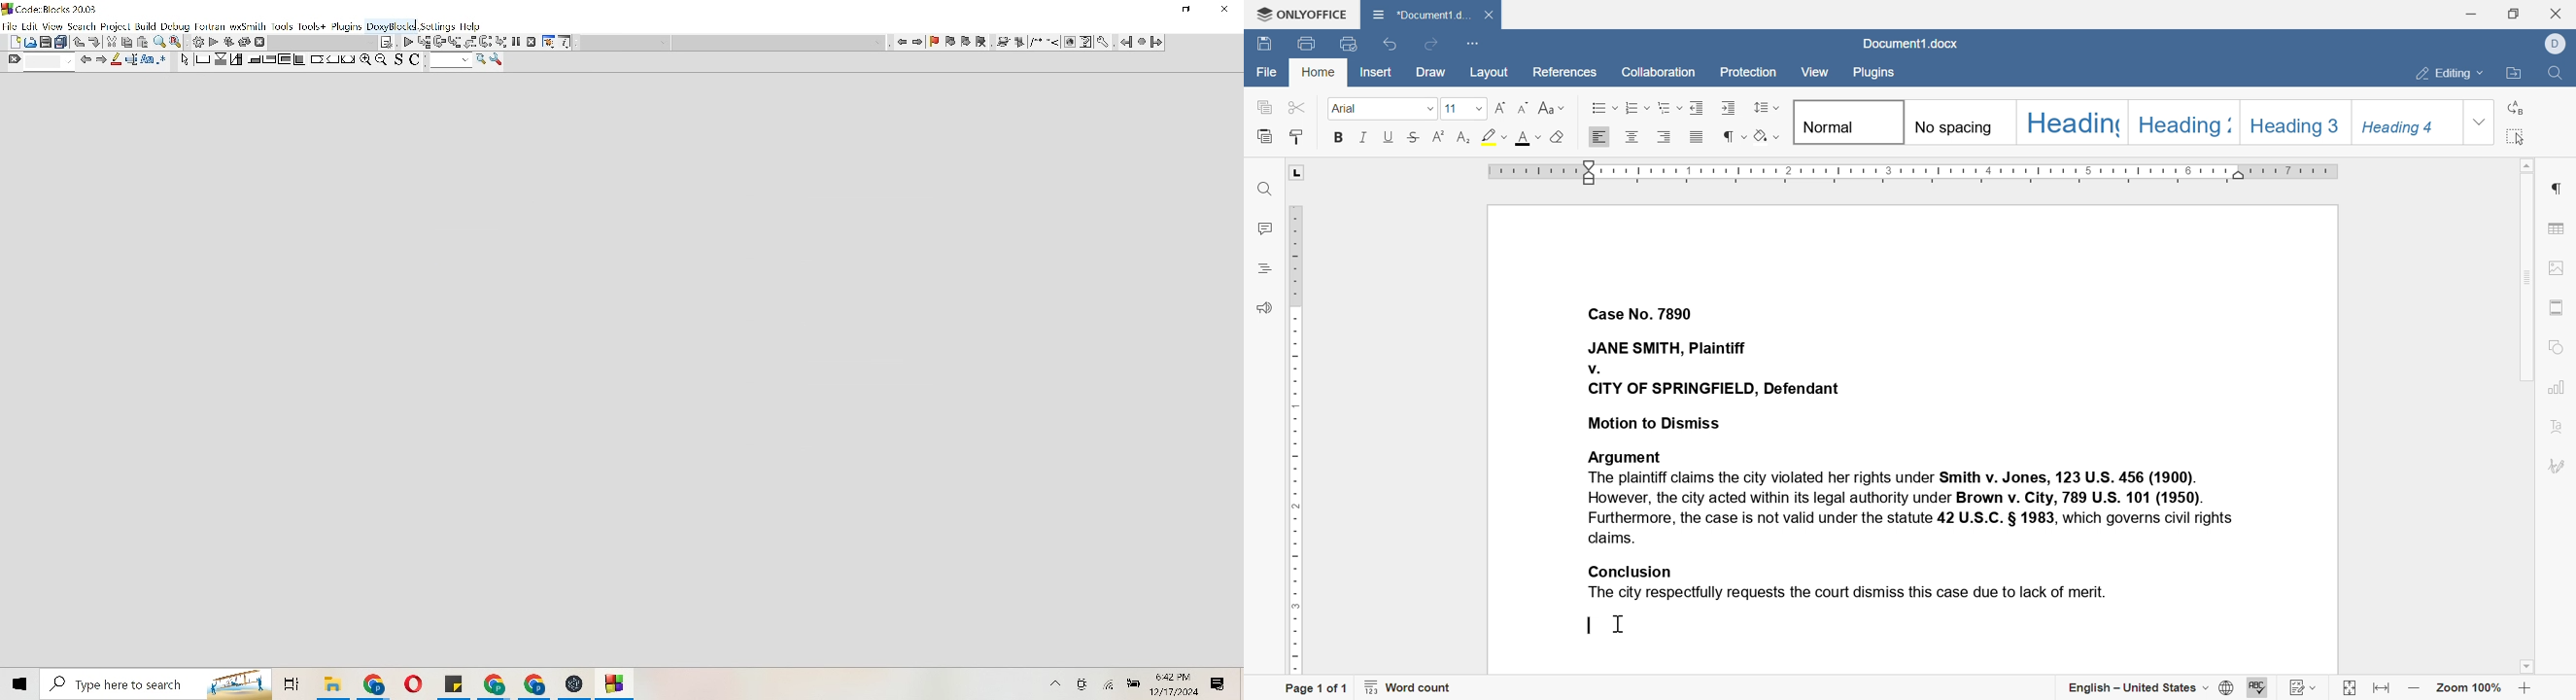 This screenshot has width=2576, height=700. Describe the element at coordinates (2558, 229) in the screenshot. I see `table settings` at that location.